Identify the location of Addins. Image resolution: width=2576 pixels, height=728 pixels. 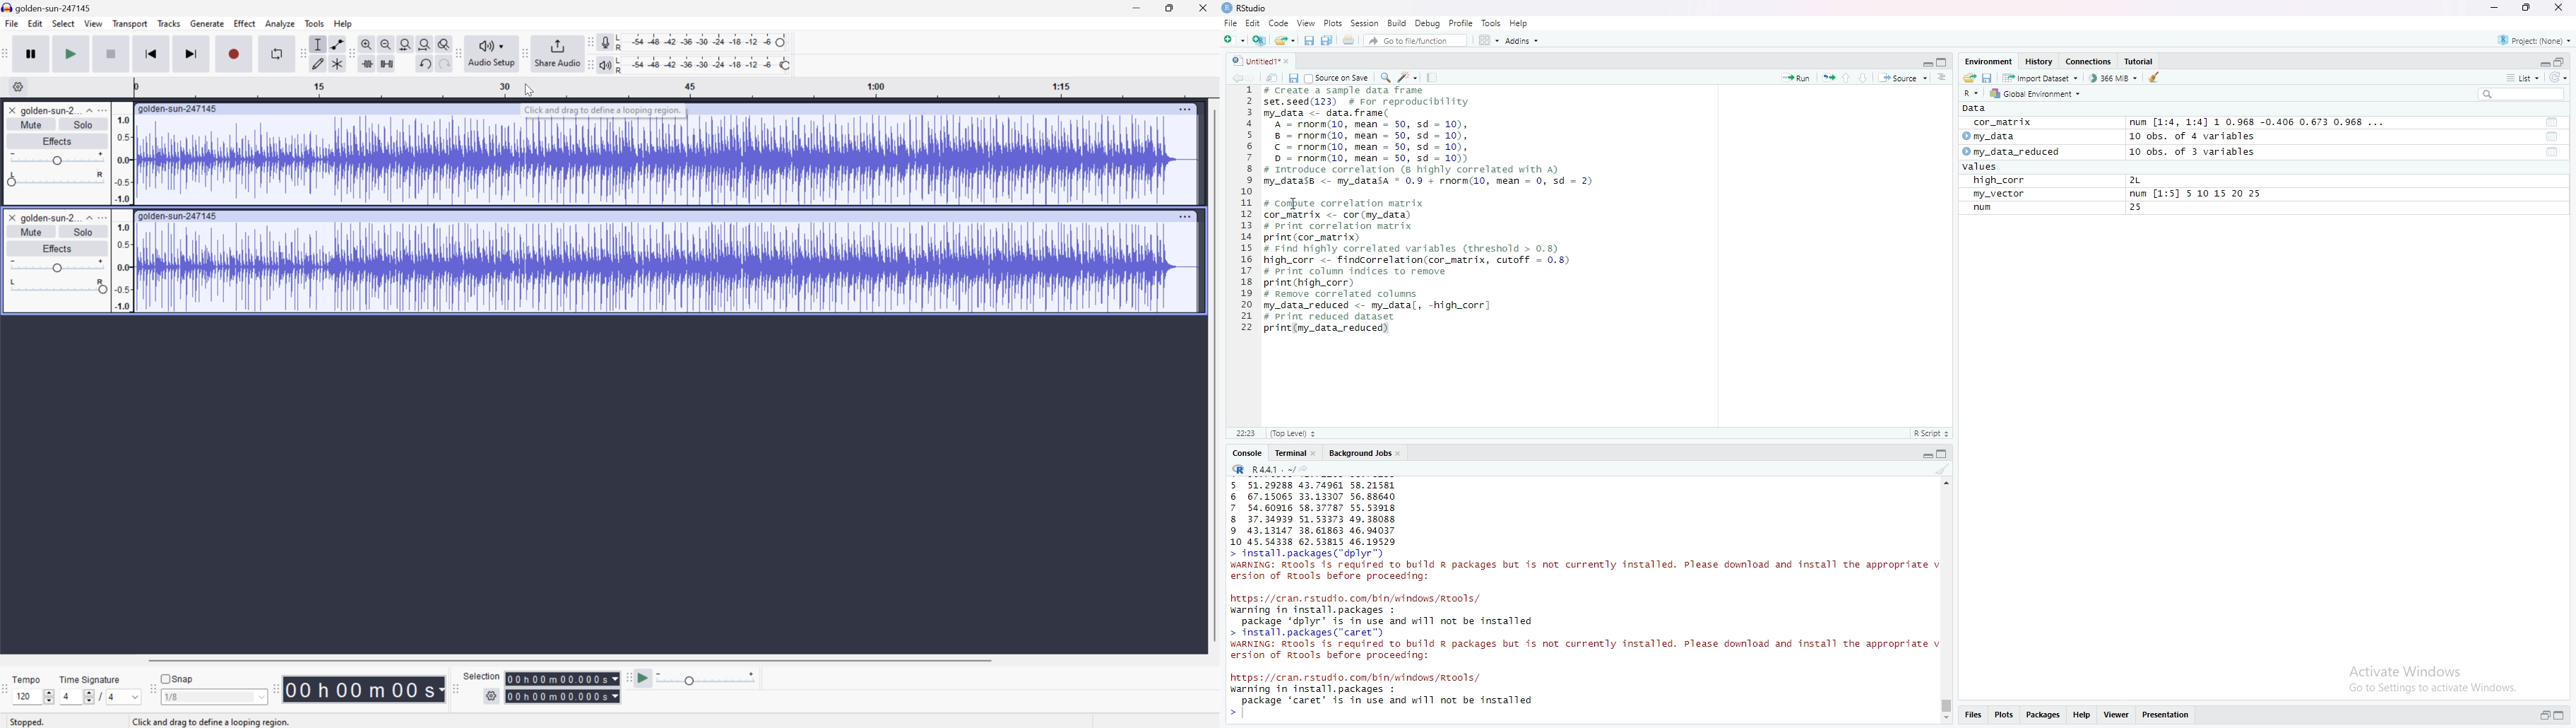
(1524, 41).